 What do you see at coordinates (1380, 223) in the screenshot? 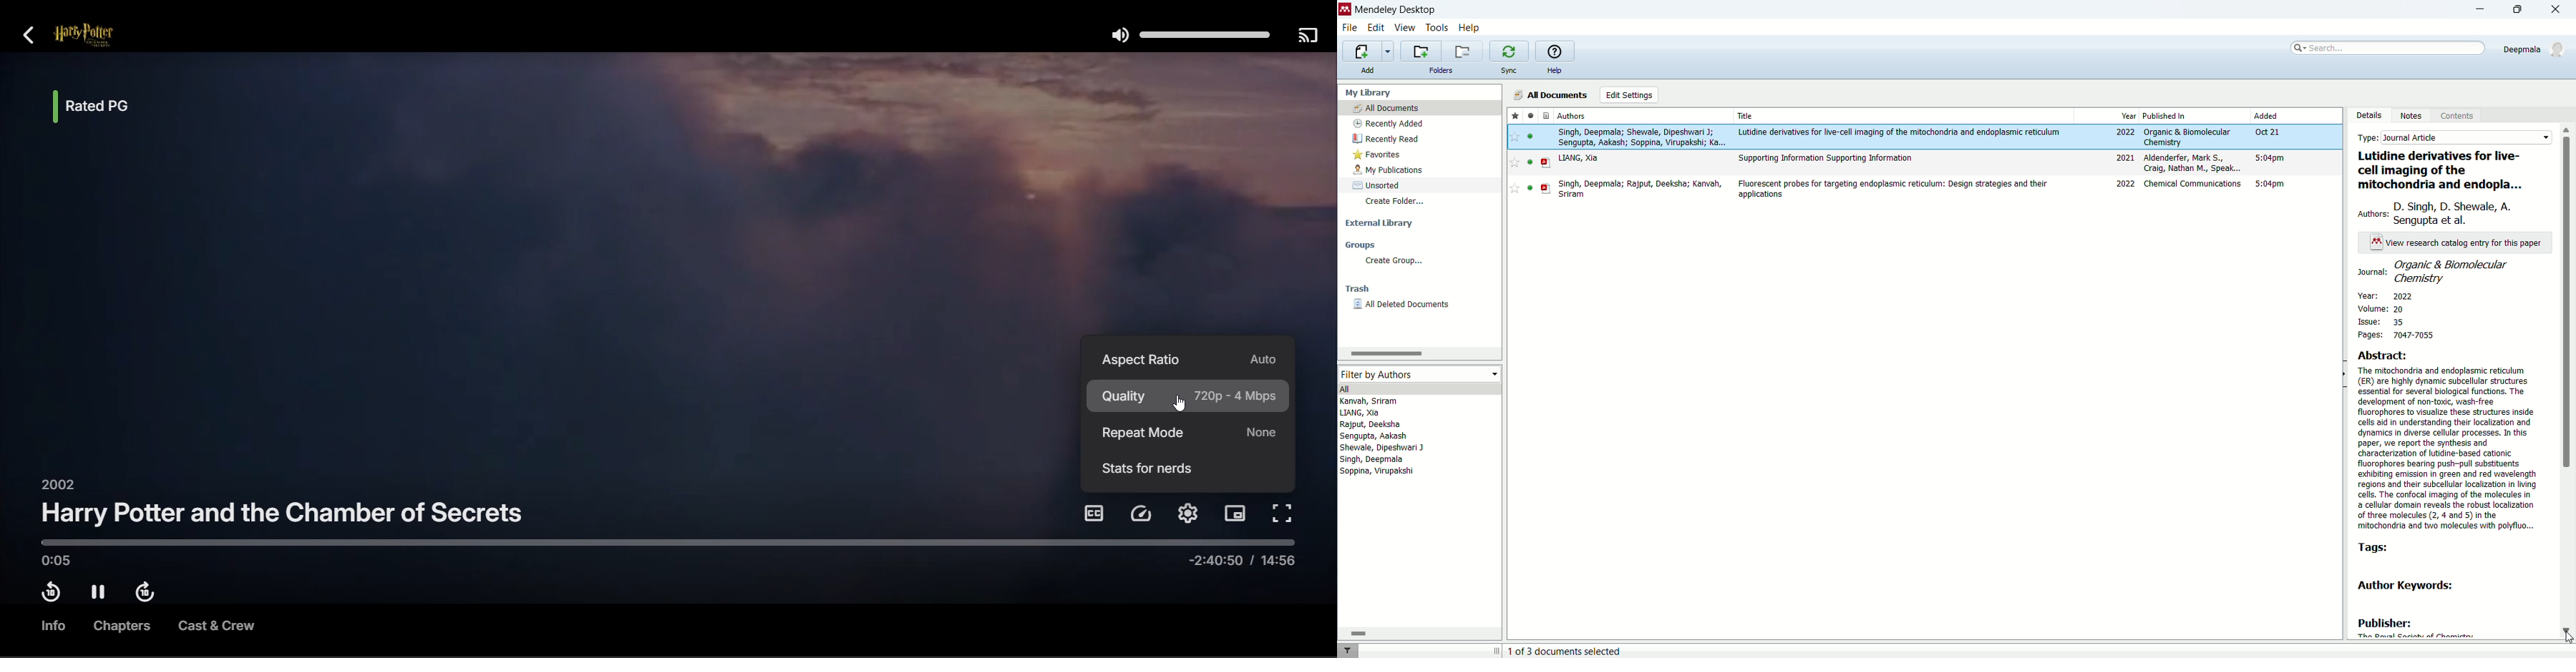
I see `external library` at bounding box center [1380, 223].